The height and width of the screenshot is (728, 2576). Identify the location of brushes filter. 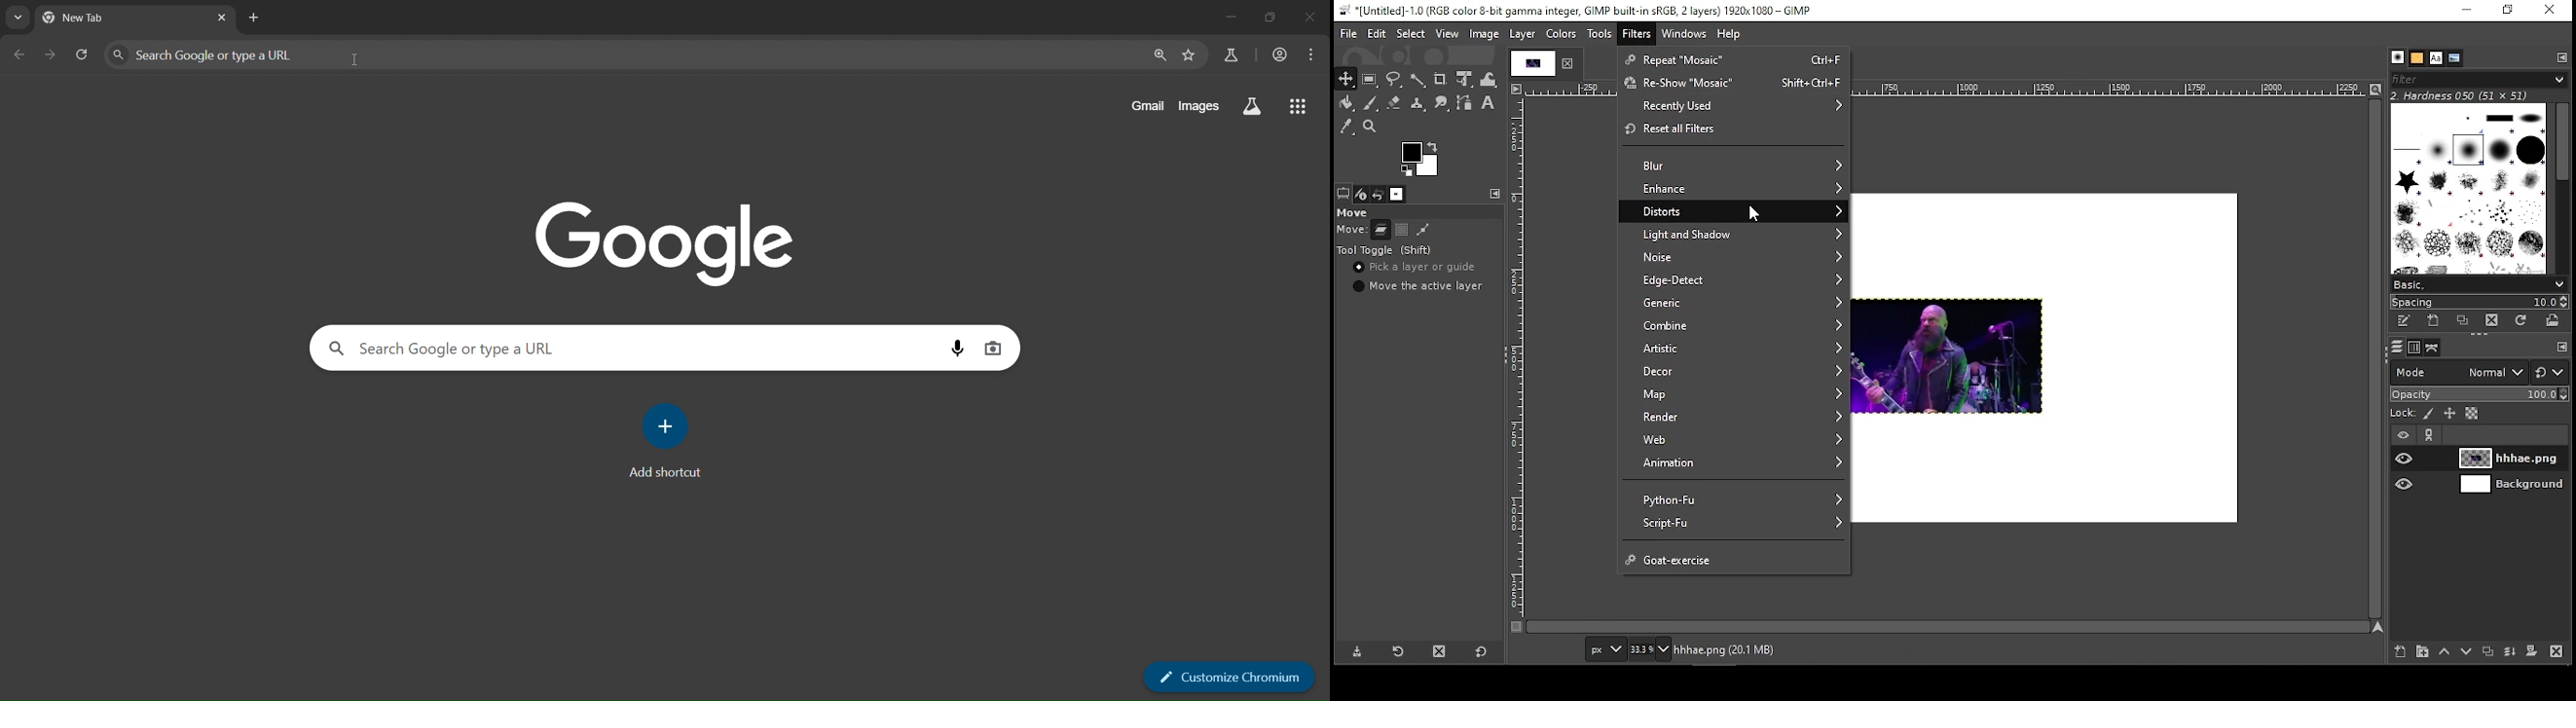
(2479, 79).